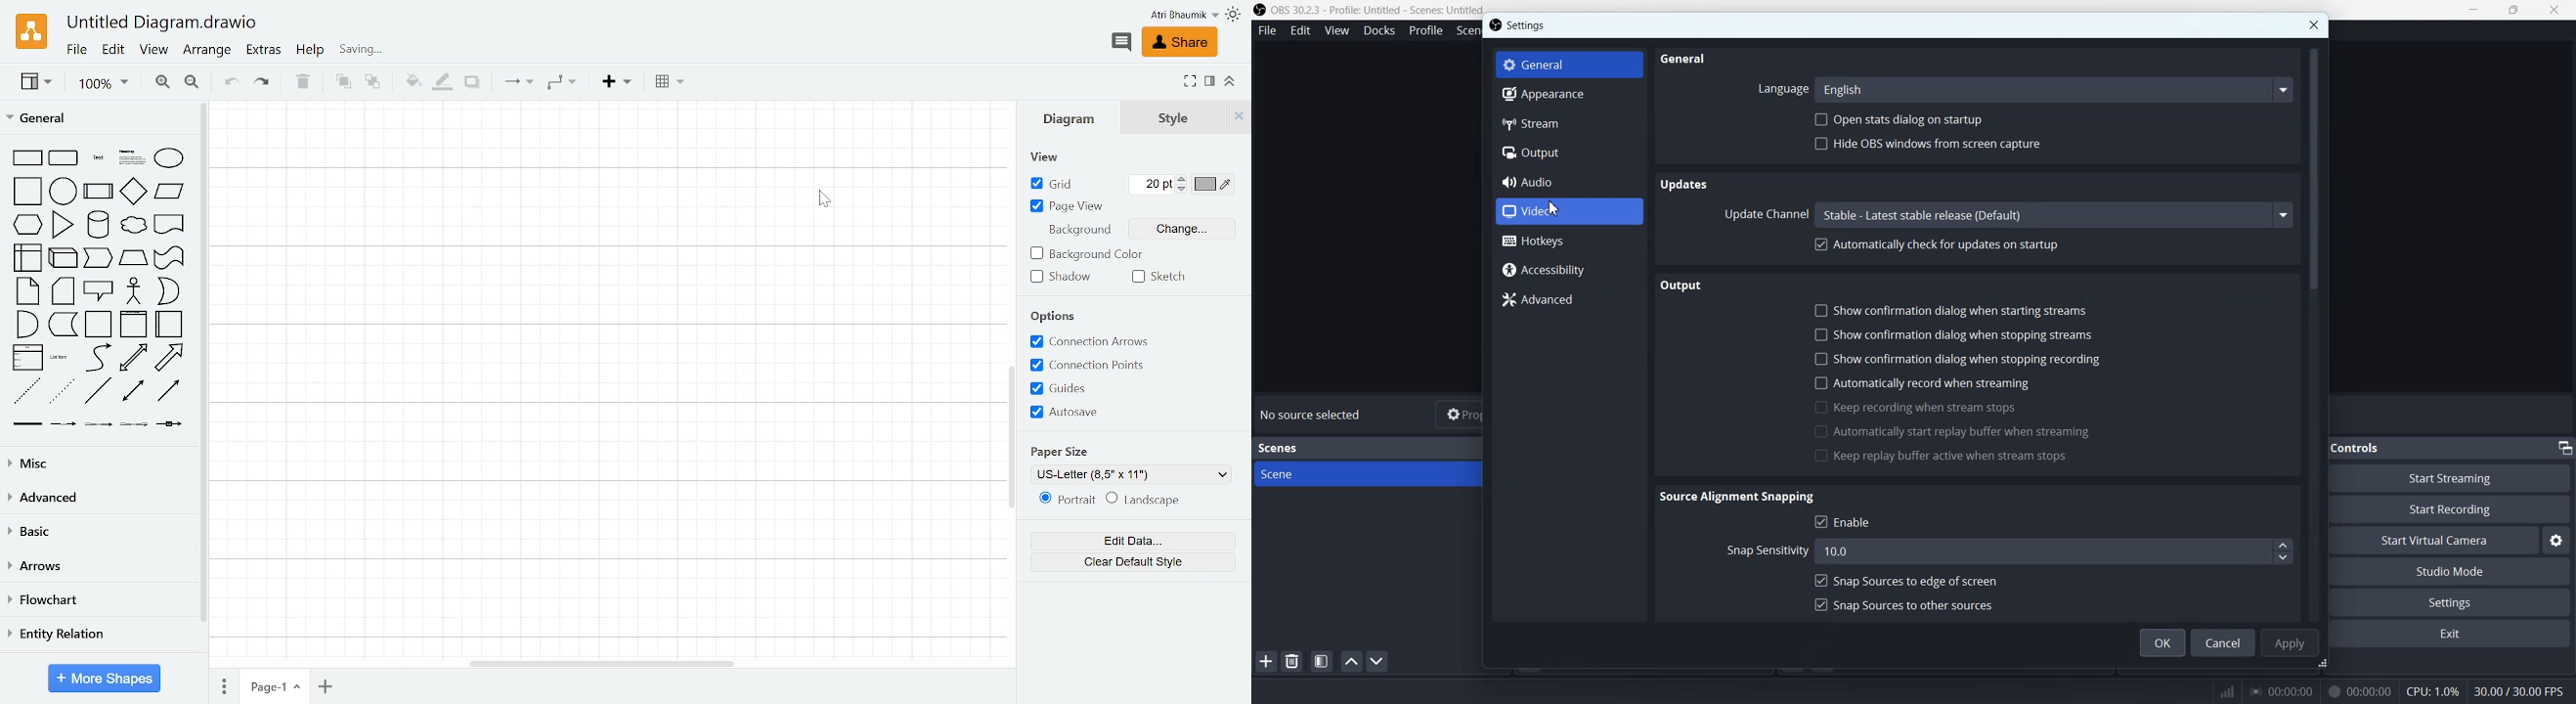  What do you see at coordinates (2316, 331) in the screenshot?
I see `Vertical scroll bar` at bounding box center [2316, 331].